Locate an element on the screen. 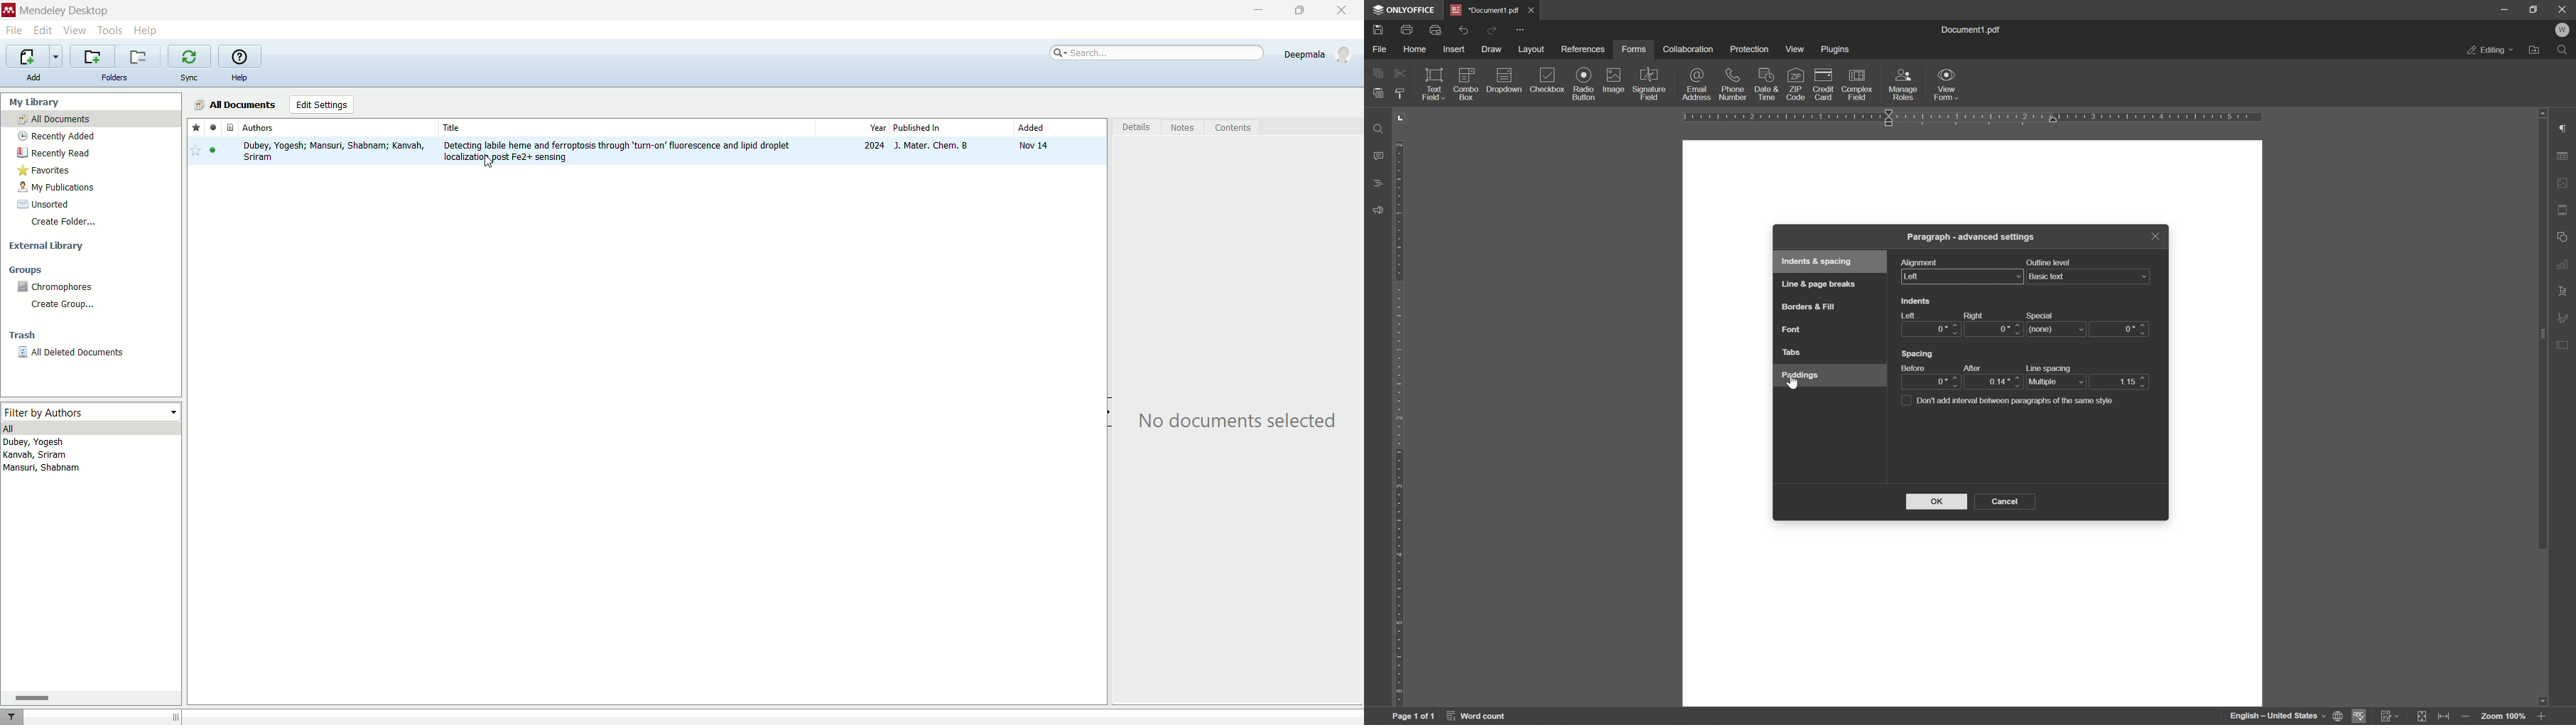  close is located at coordinates (2155, 236).